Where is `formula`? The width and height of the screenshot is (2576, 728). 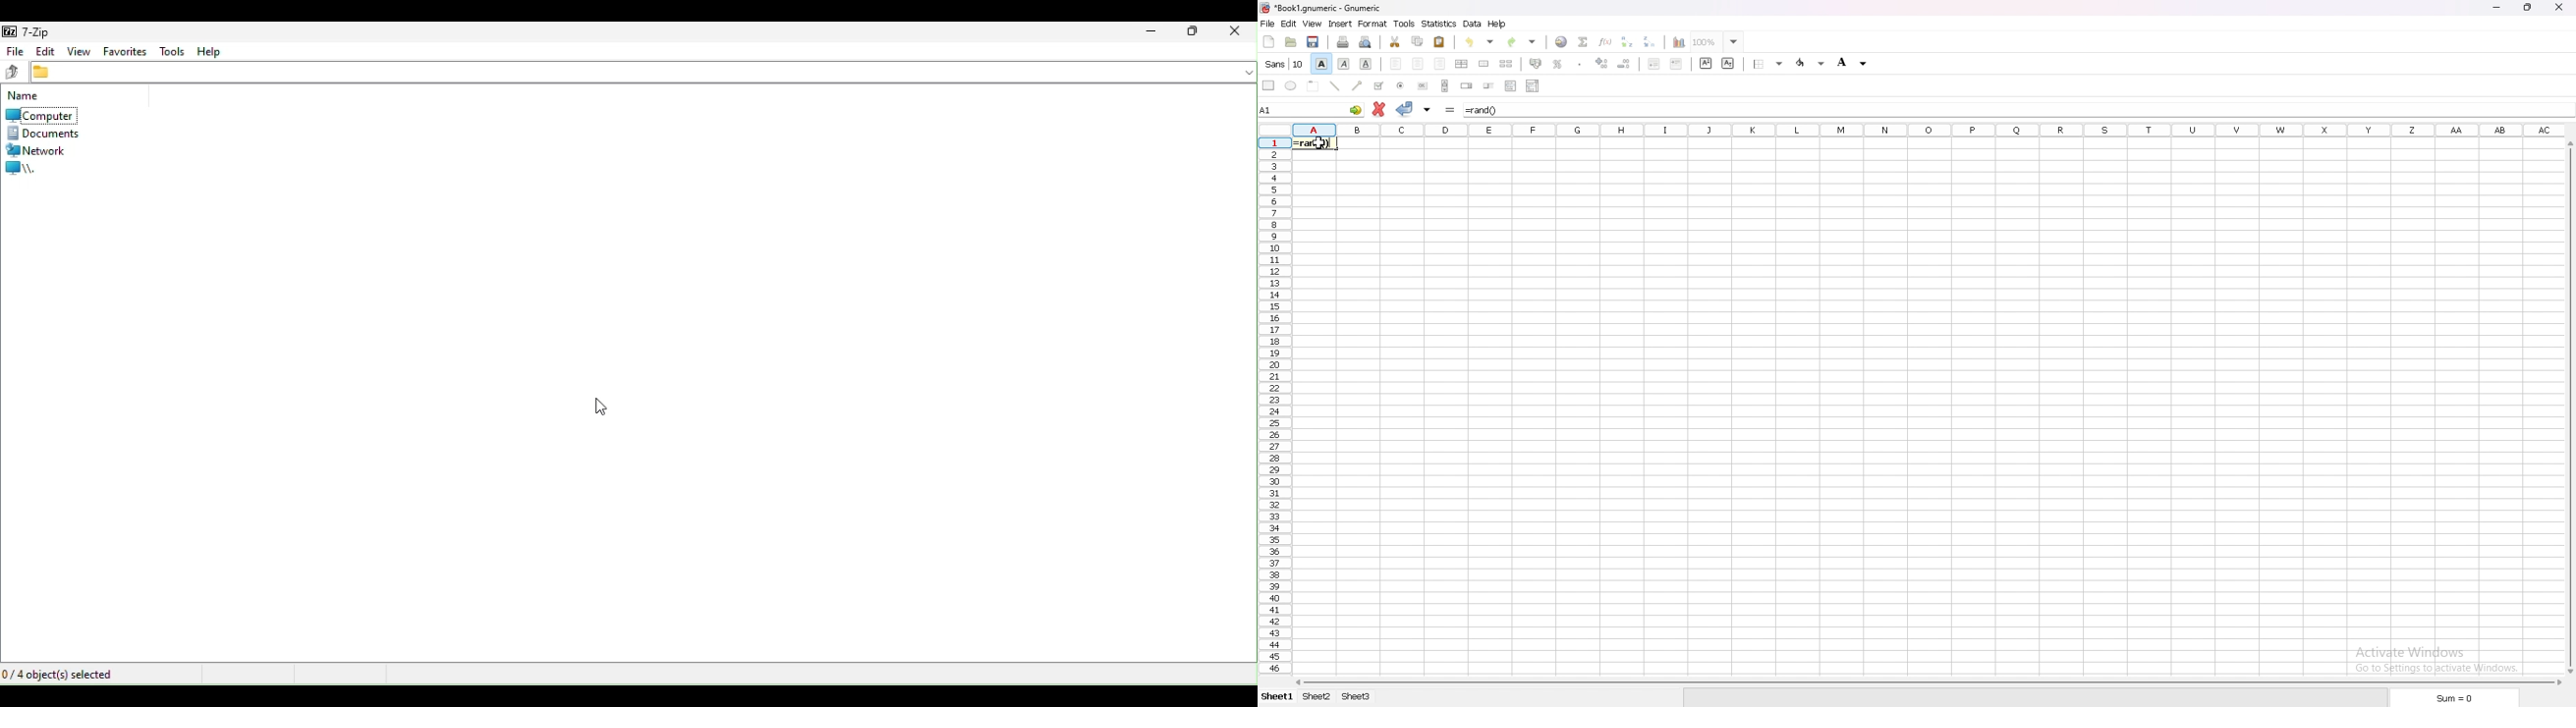 formula is located at coordinates (1451, 110).